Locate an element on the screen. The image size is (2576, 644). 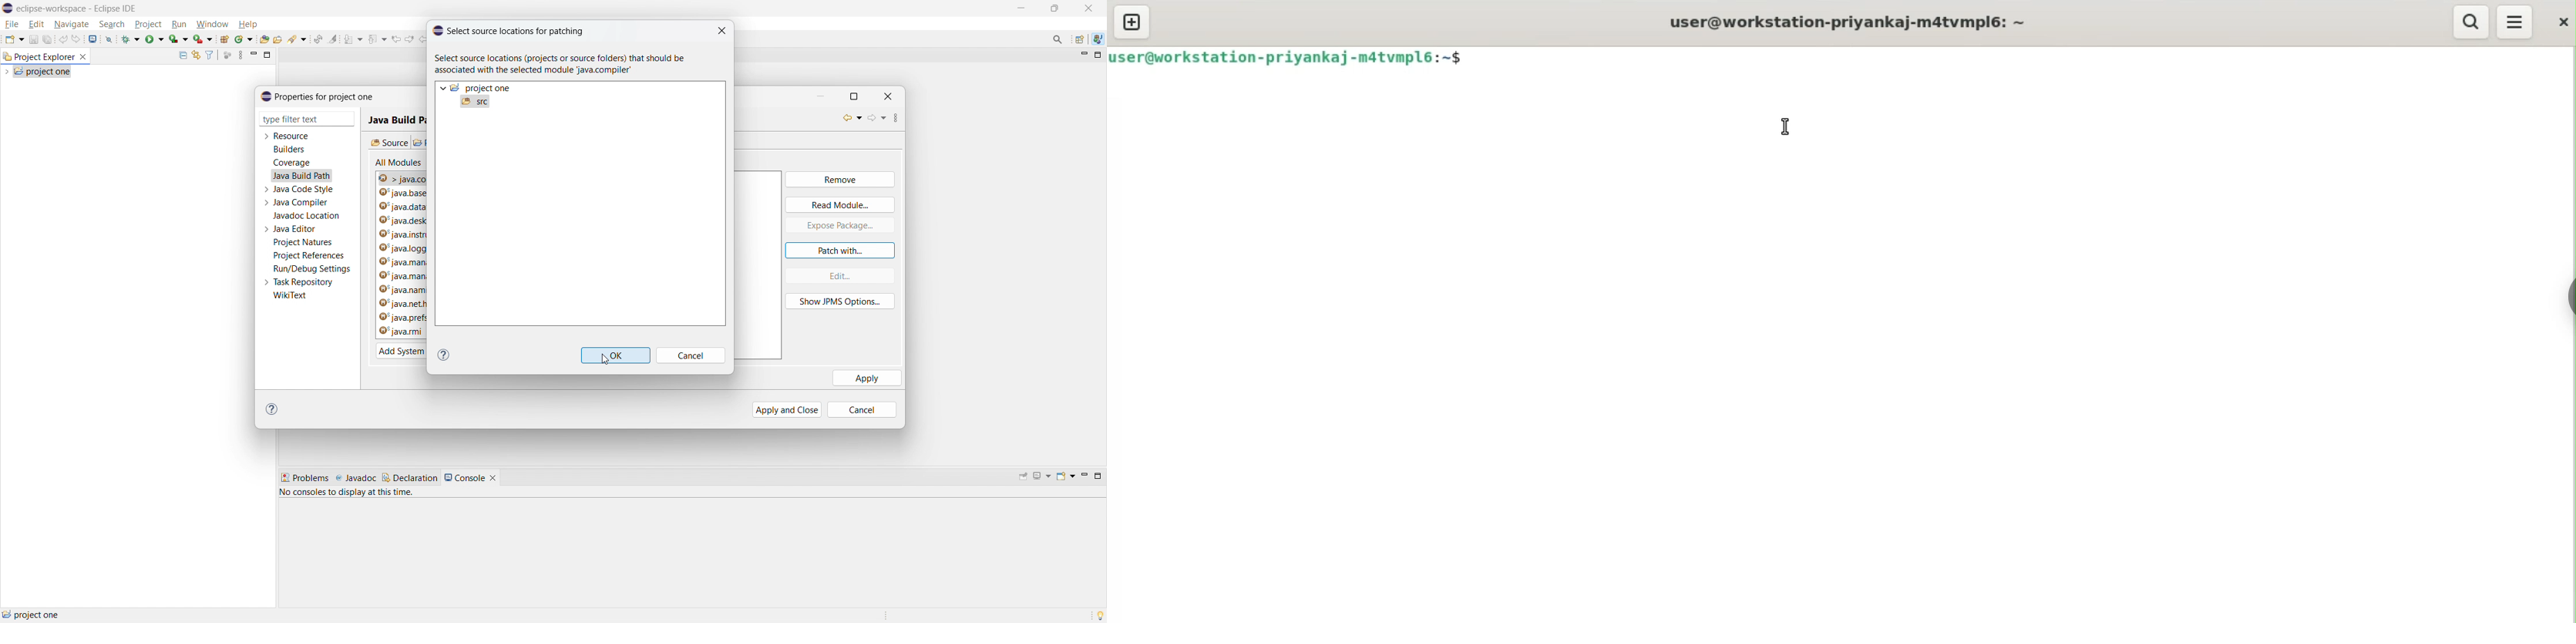
open type is located at coordinates (265, 39).